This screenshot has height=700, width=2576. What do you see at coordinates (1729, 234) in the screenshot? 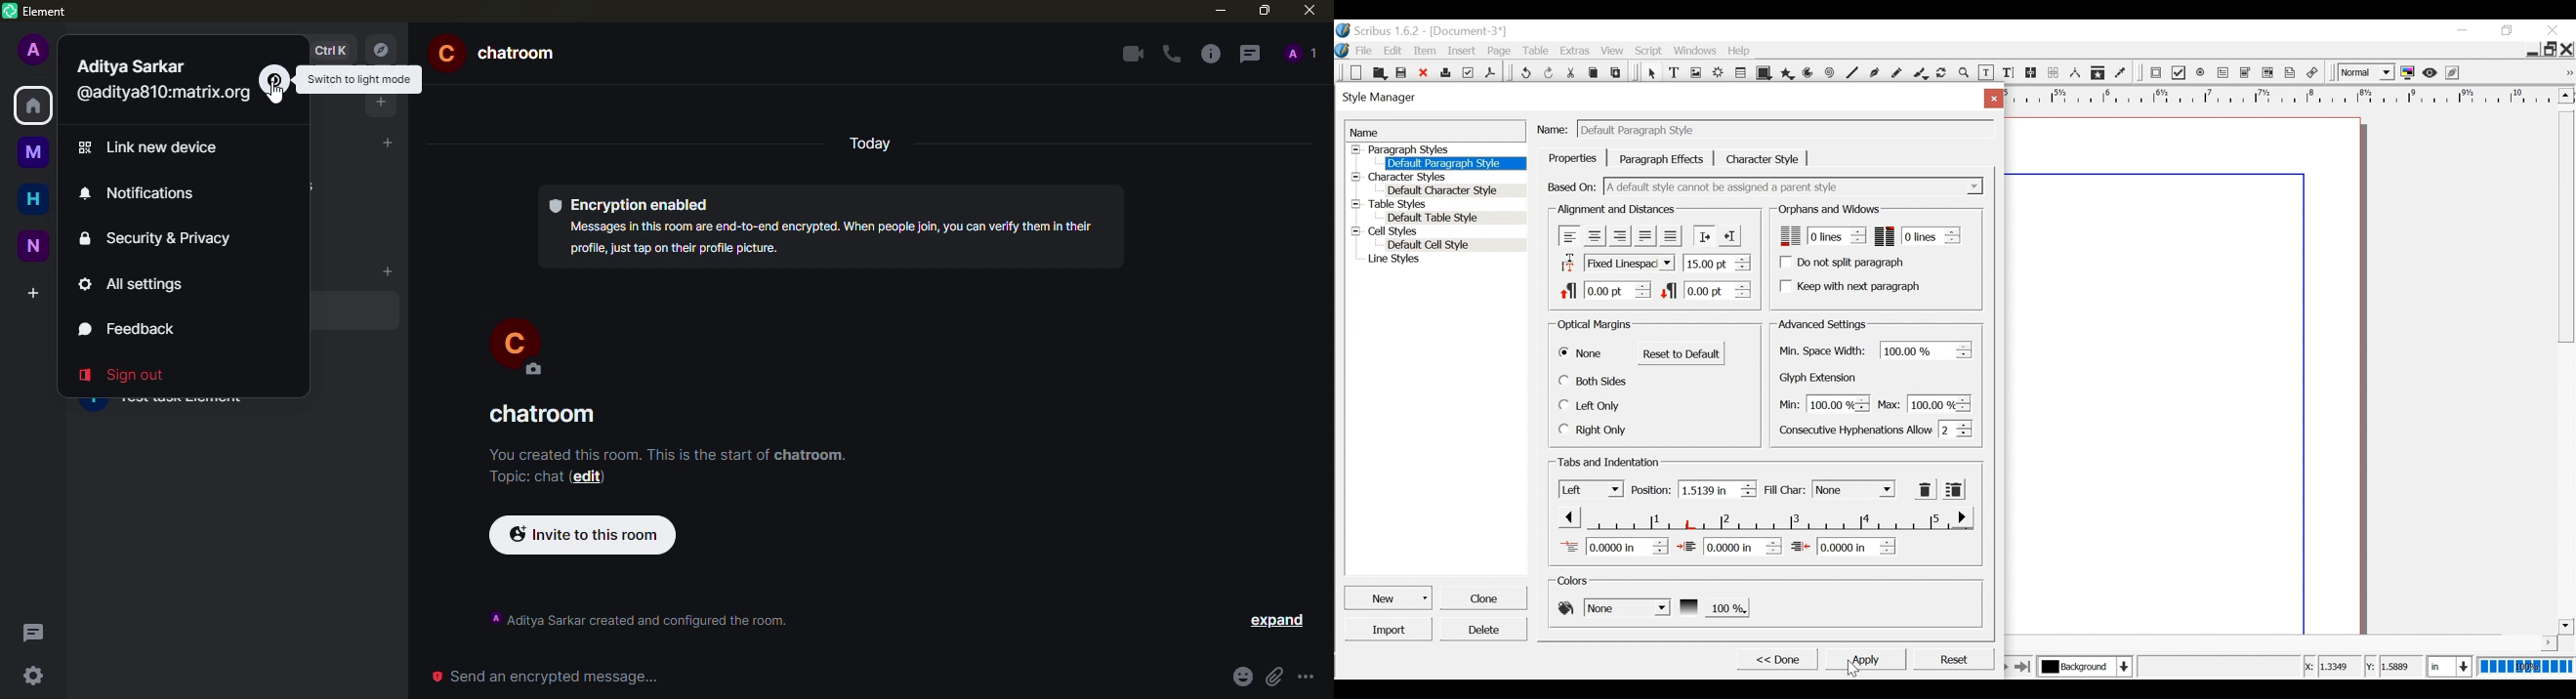
I see `Push Indent to the left` at bounding box center [1729, 234].